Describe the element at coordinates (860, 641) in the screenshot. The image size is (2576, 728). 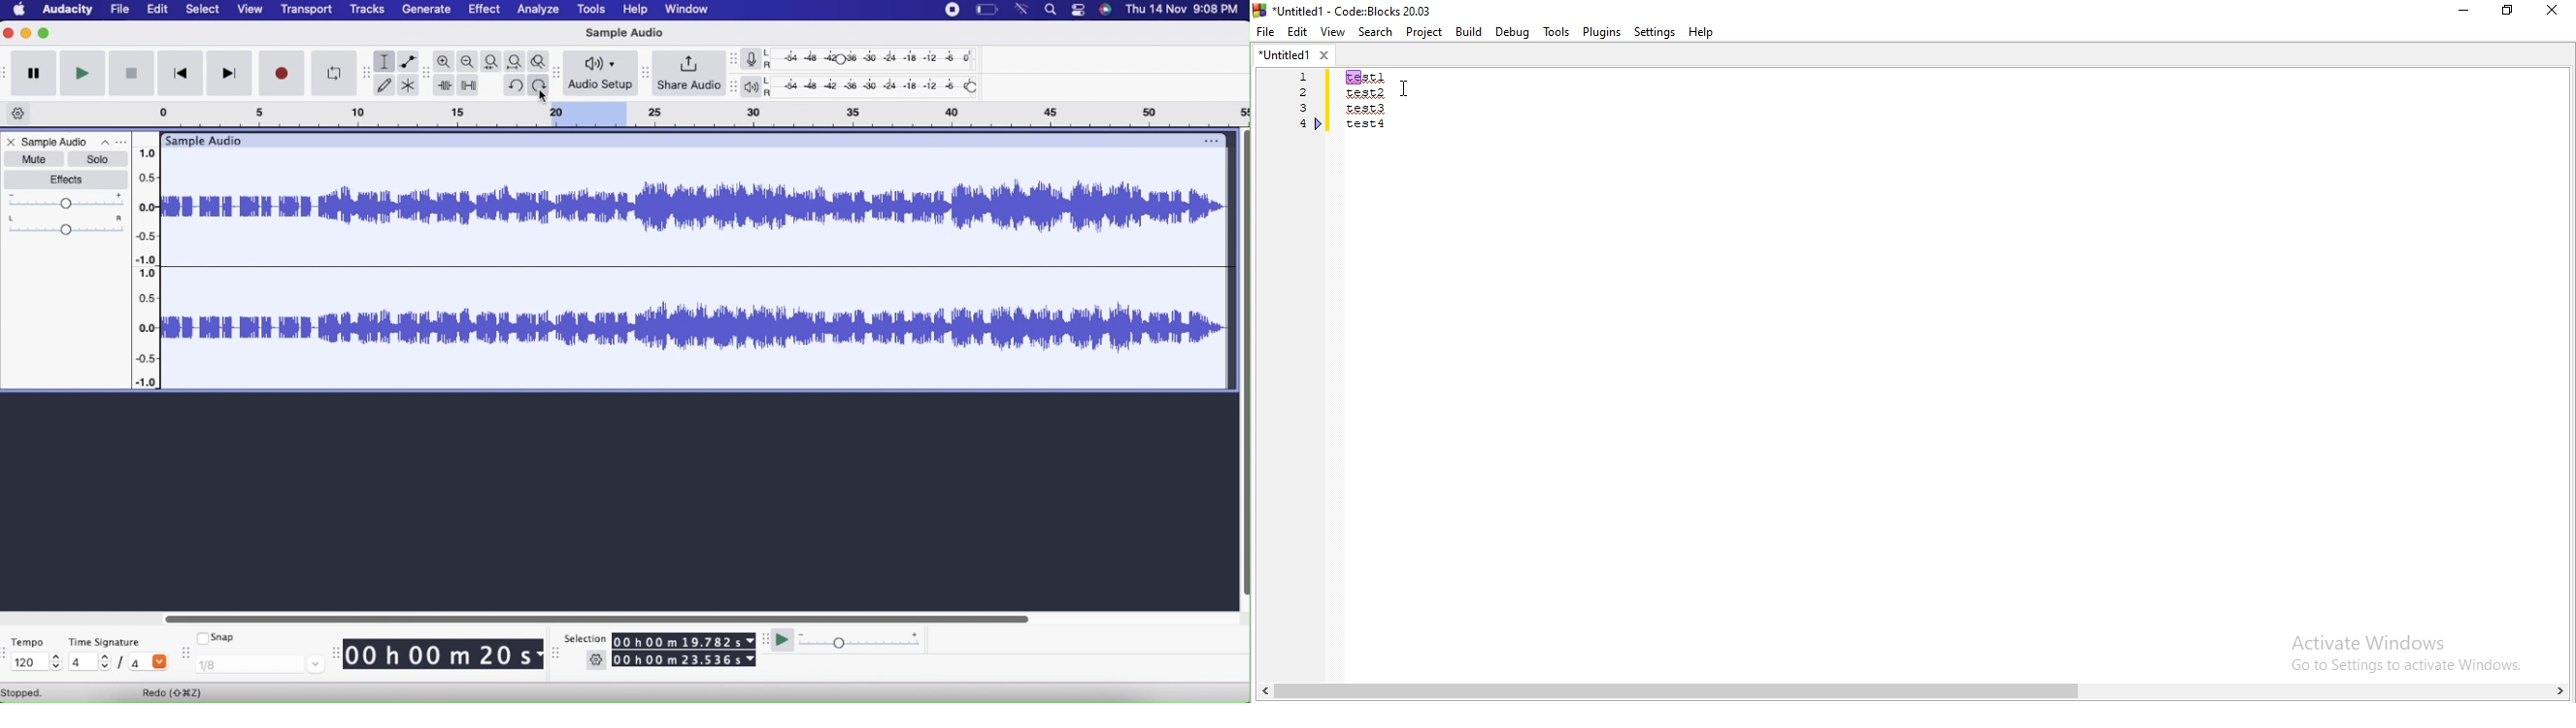
I see `Playback speed` at that location.